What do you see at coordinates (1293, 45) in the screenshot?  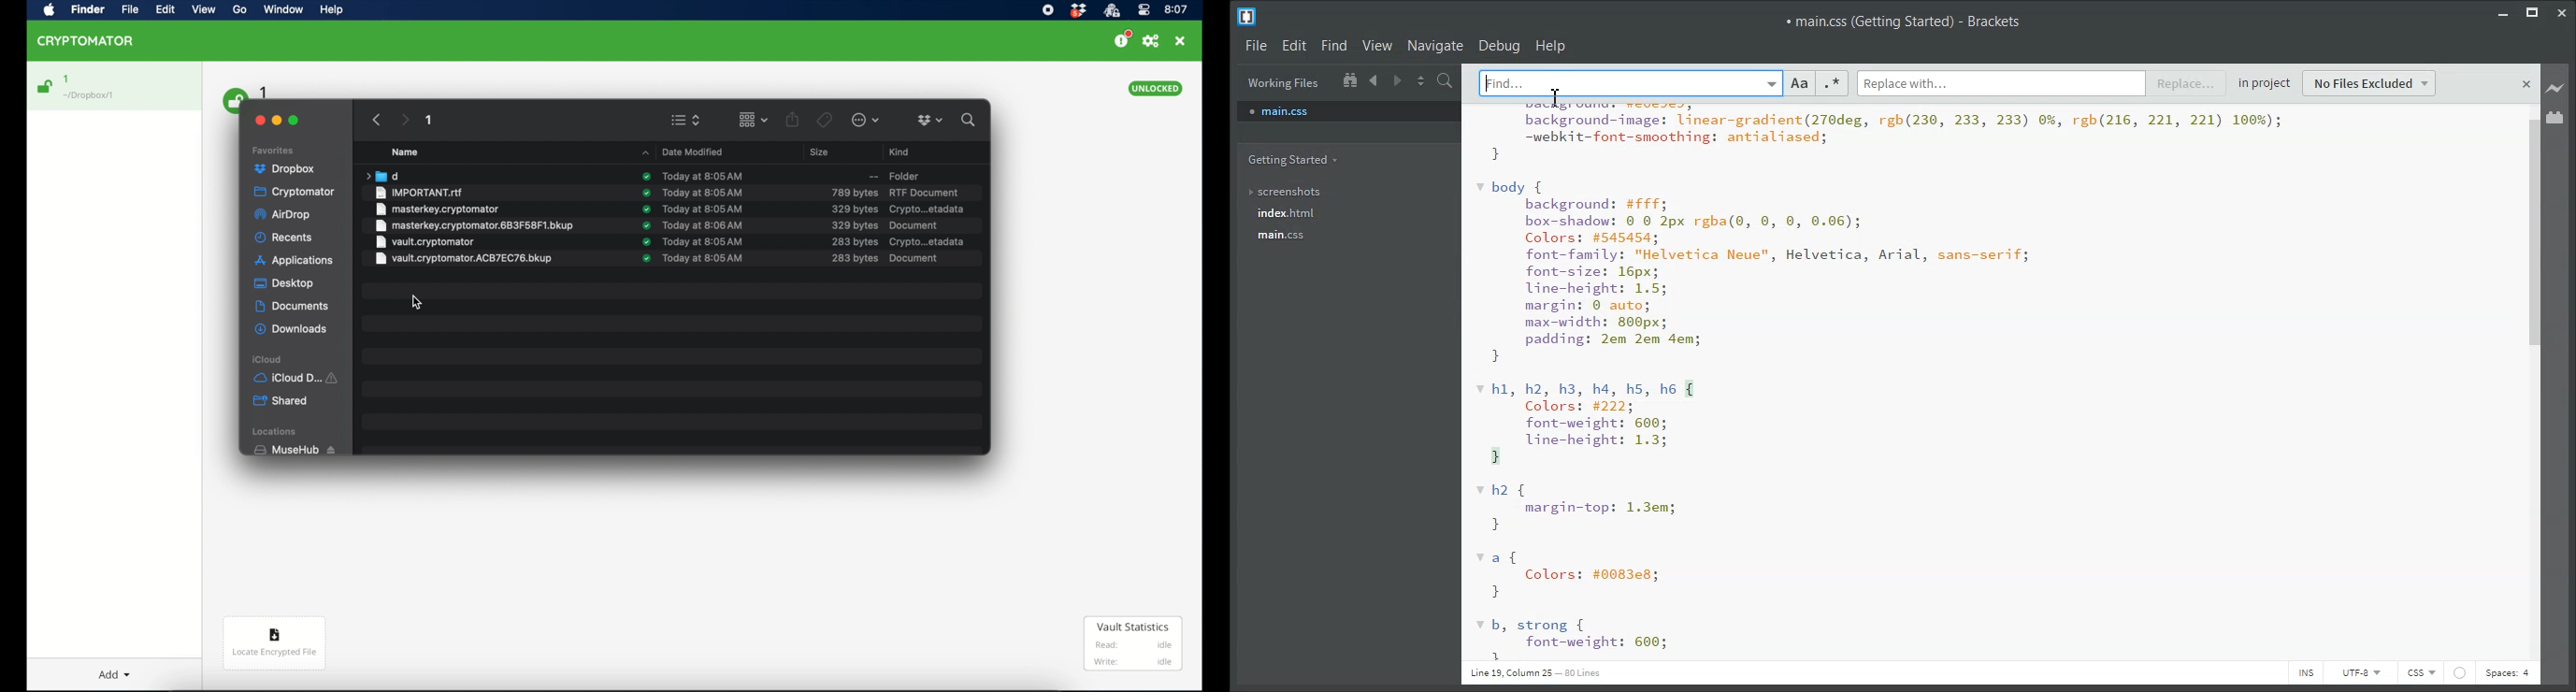 I see `Edit` at bounding box center [1293, 45].